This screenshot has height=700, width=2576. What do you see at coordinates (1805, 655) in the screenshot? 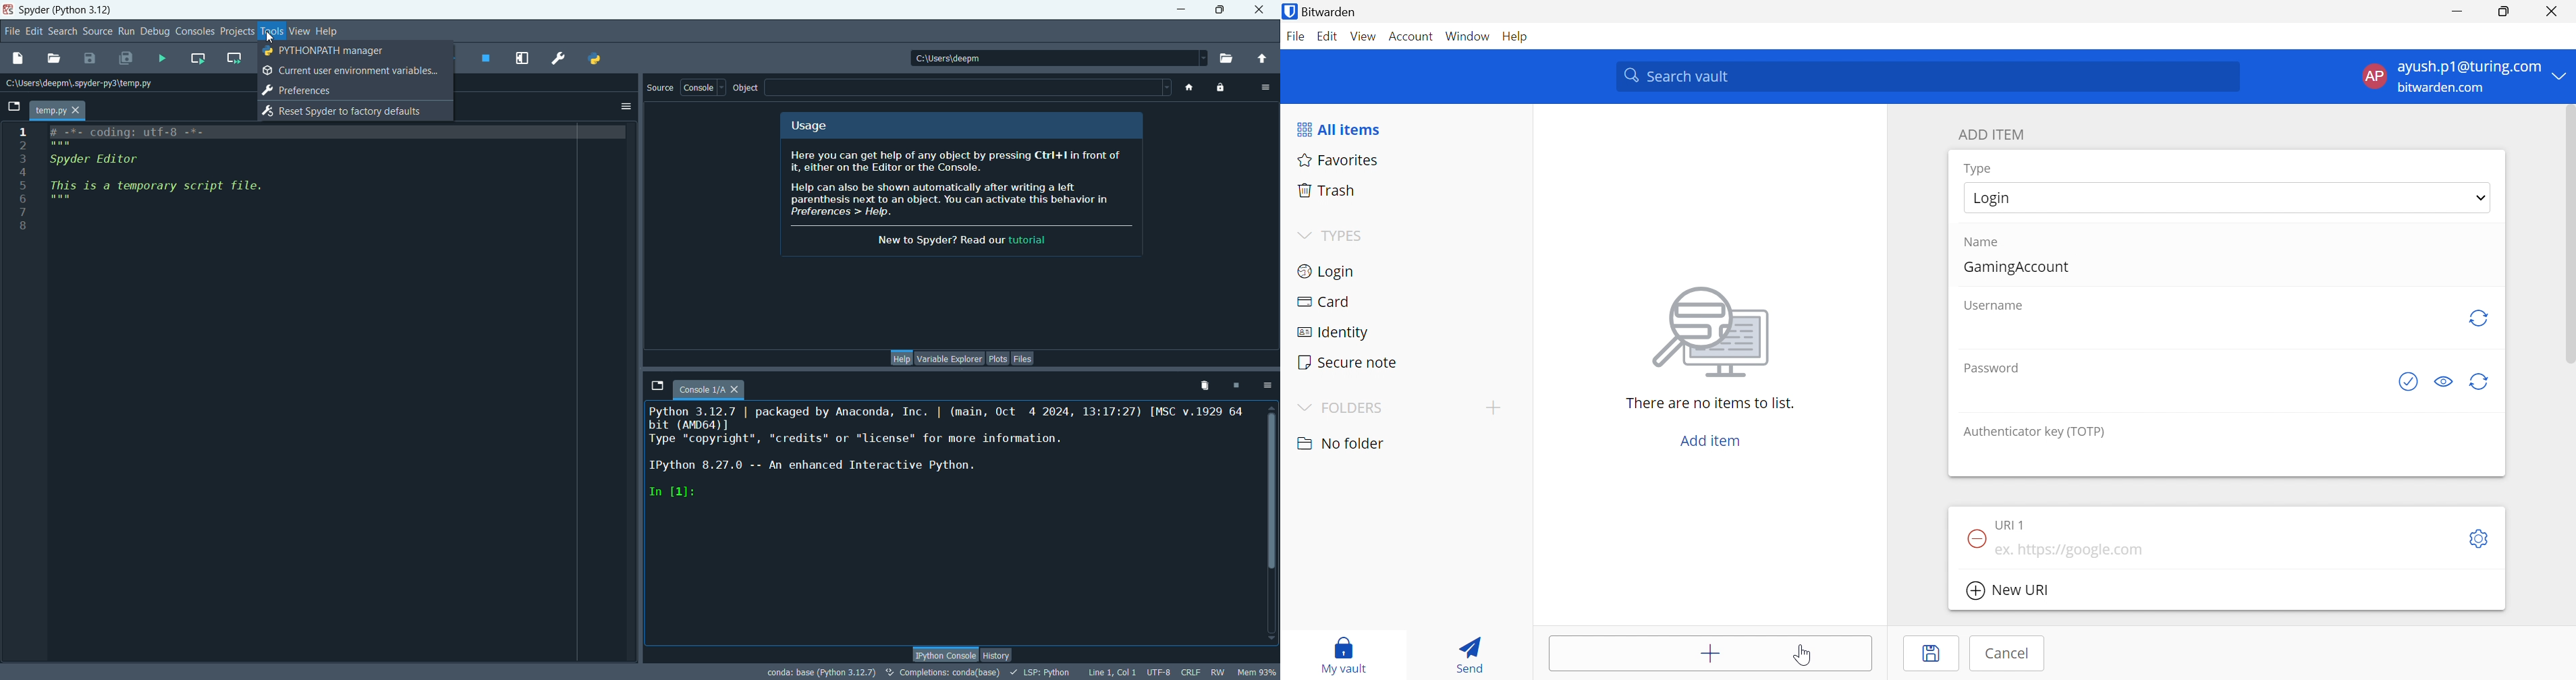
I see `Cursor` at bounding box center [1805, 655].